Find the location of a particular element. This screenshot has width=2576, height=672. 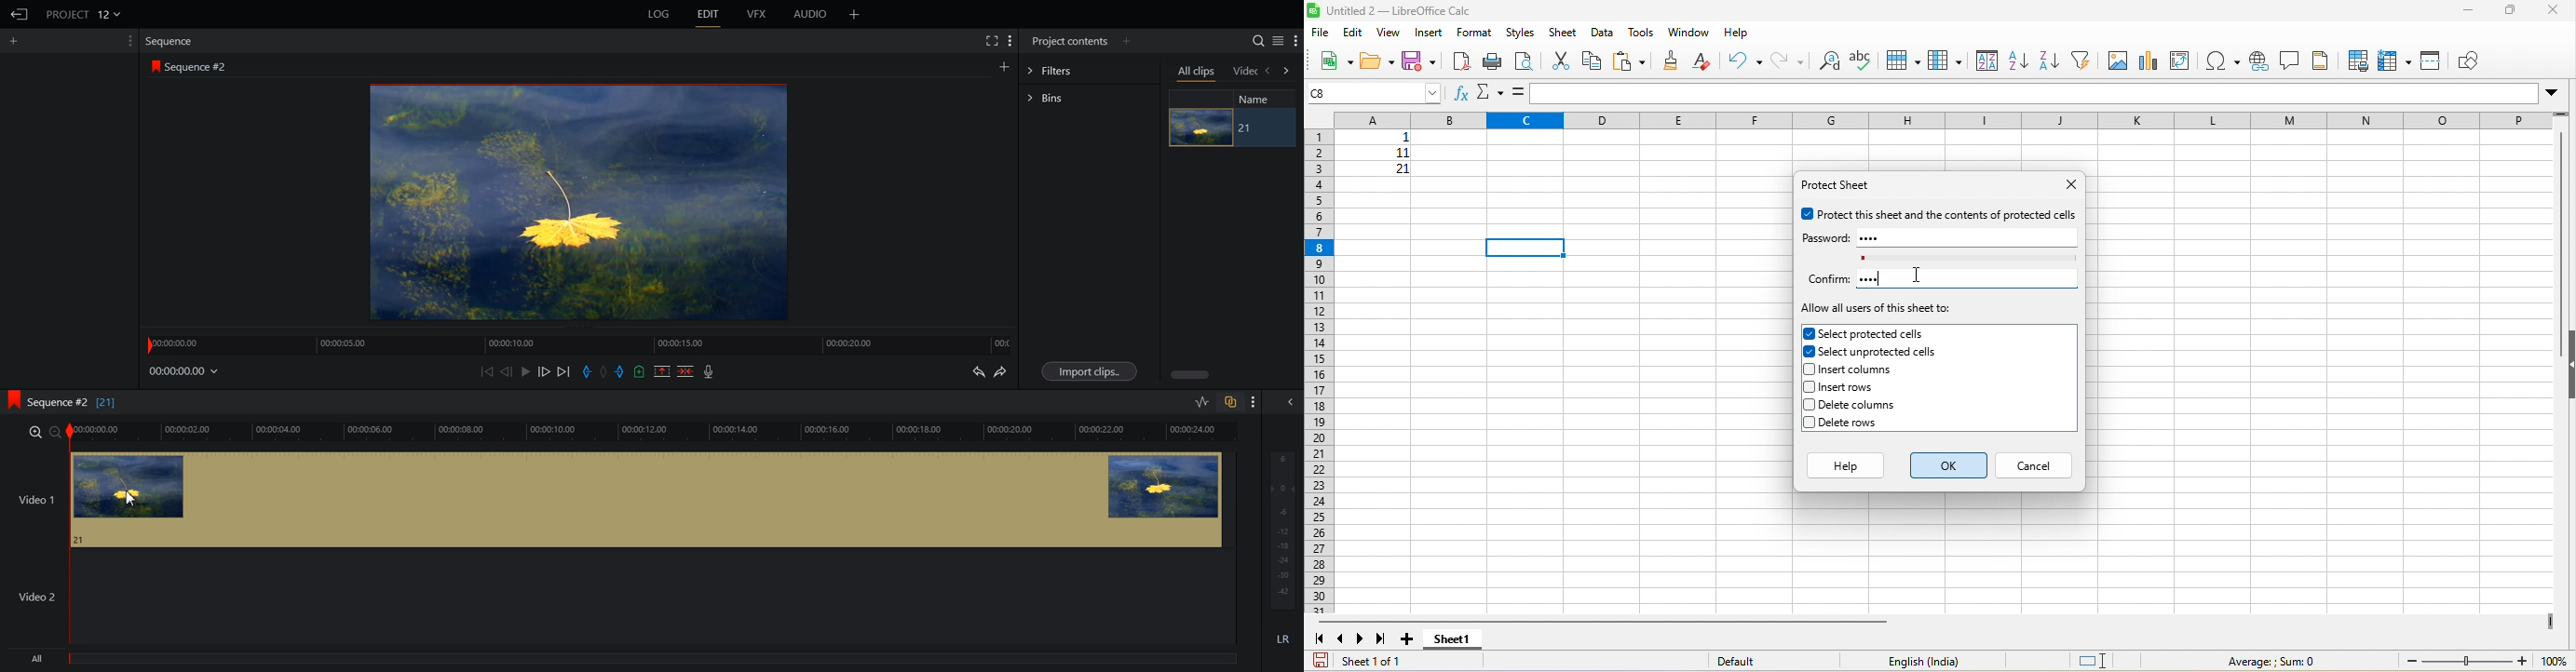

undo is located at coordinates (1745, 61).